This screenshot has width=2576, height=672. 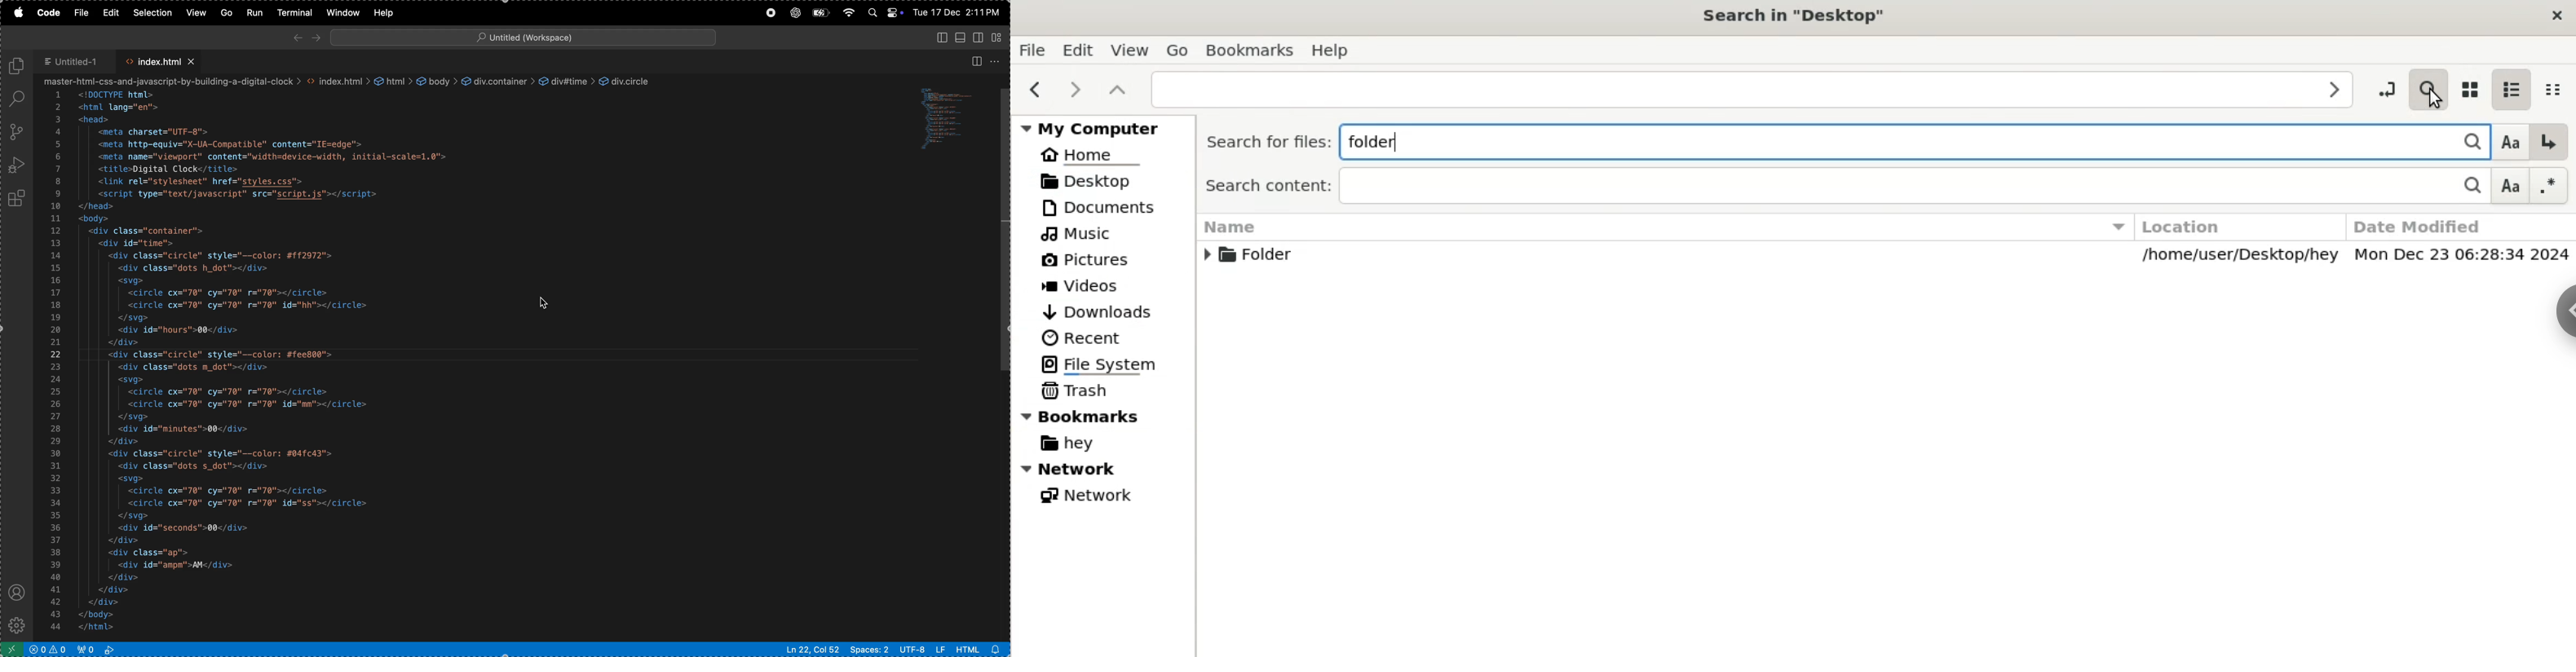 I want to click on search, so click(x=13, y=99).